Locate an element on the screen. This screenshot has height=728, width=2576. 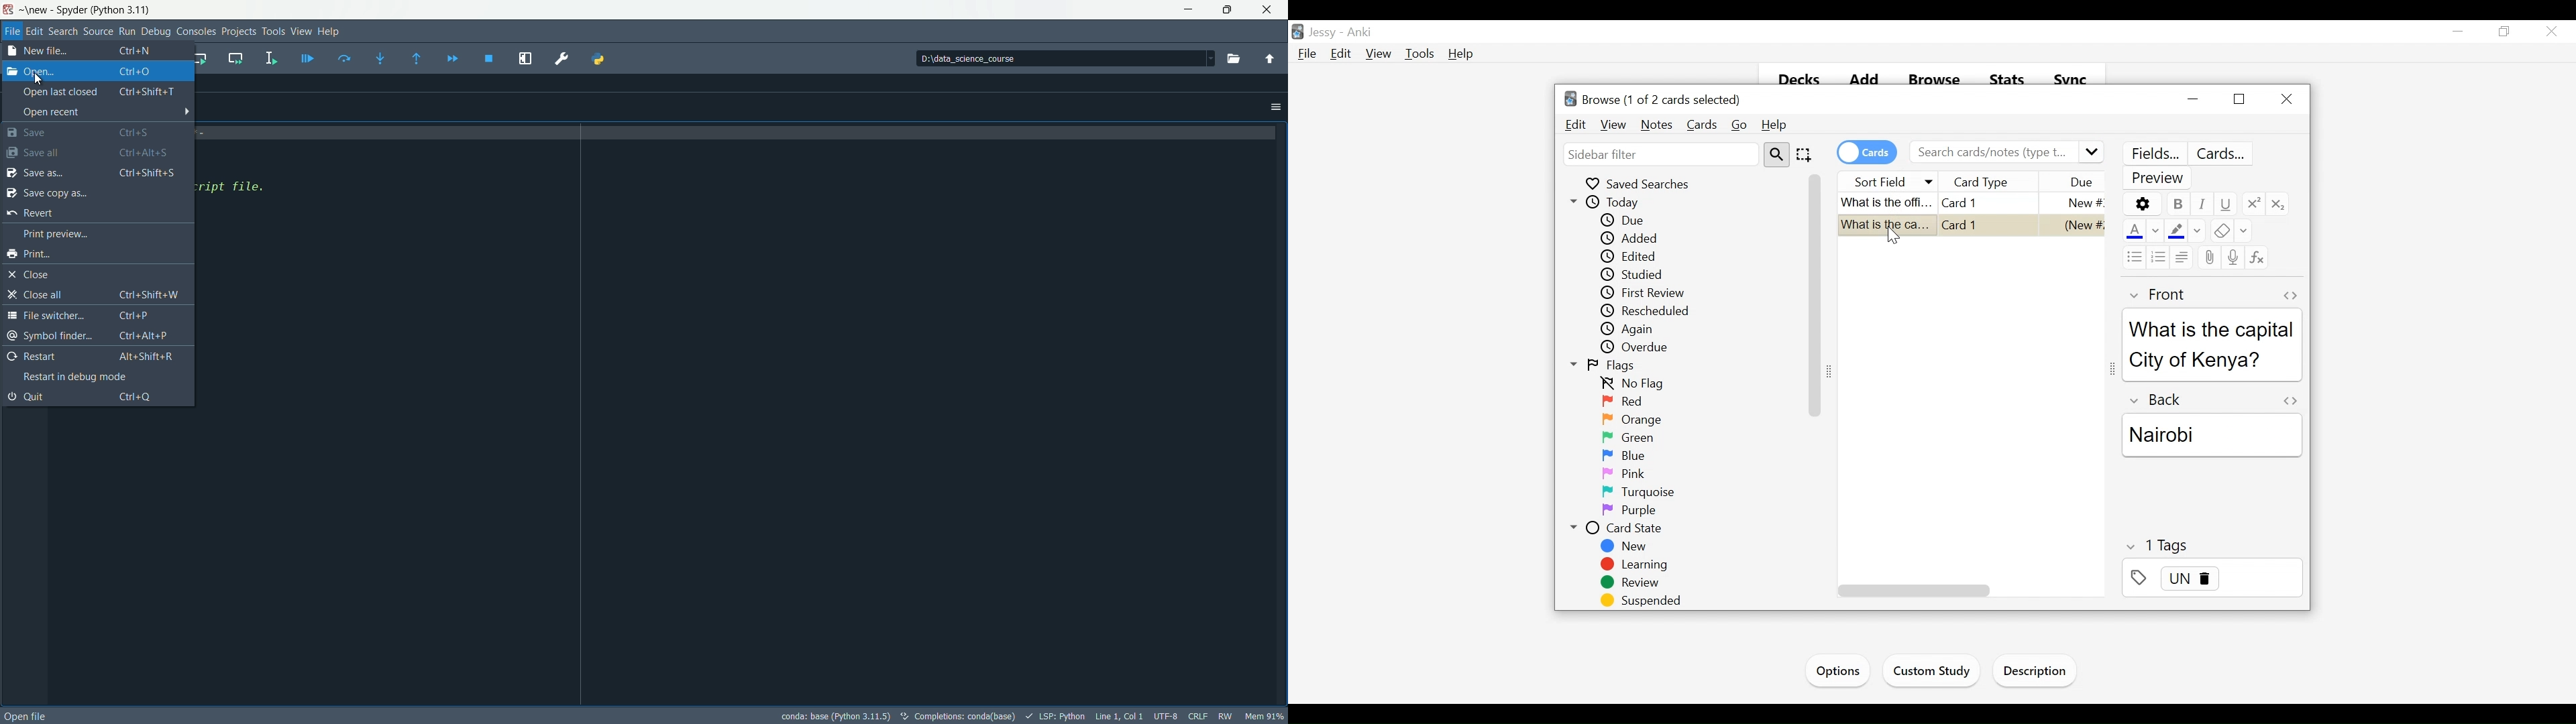
Equation is located at coordinates (2257, 257).